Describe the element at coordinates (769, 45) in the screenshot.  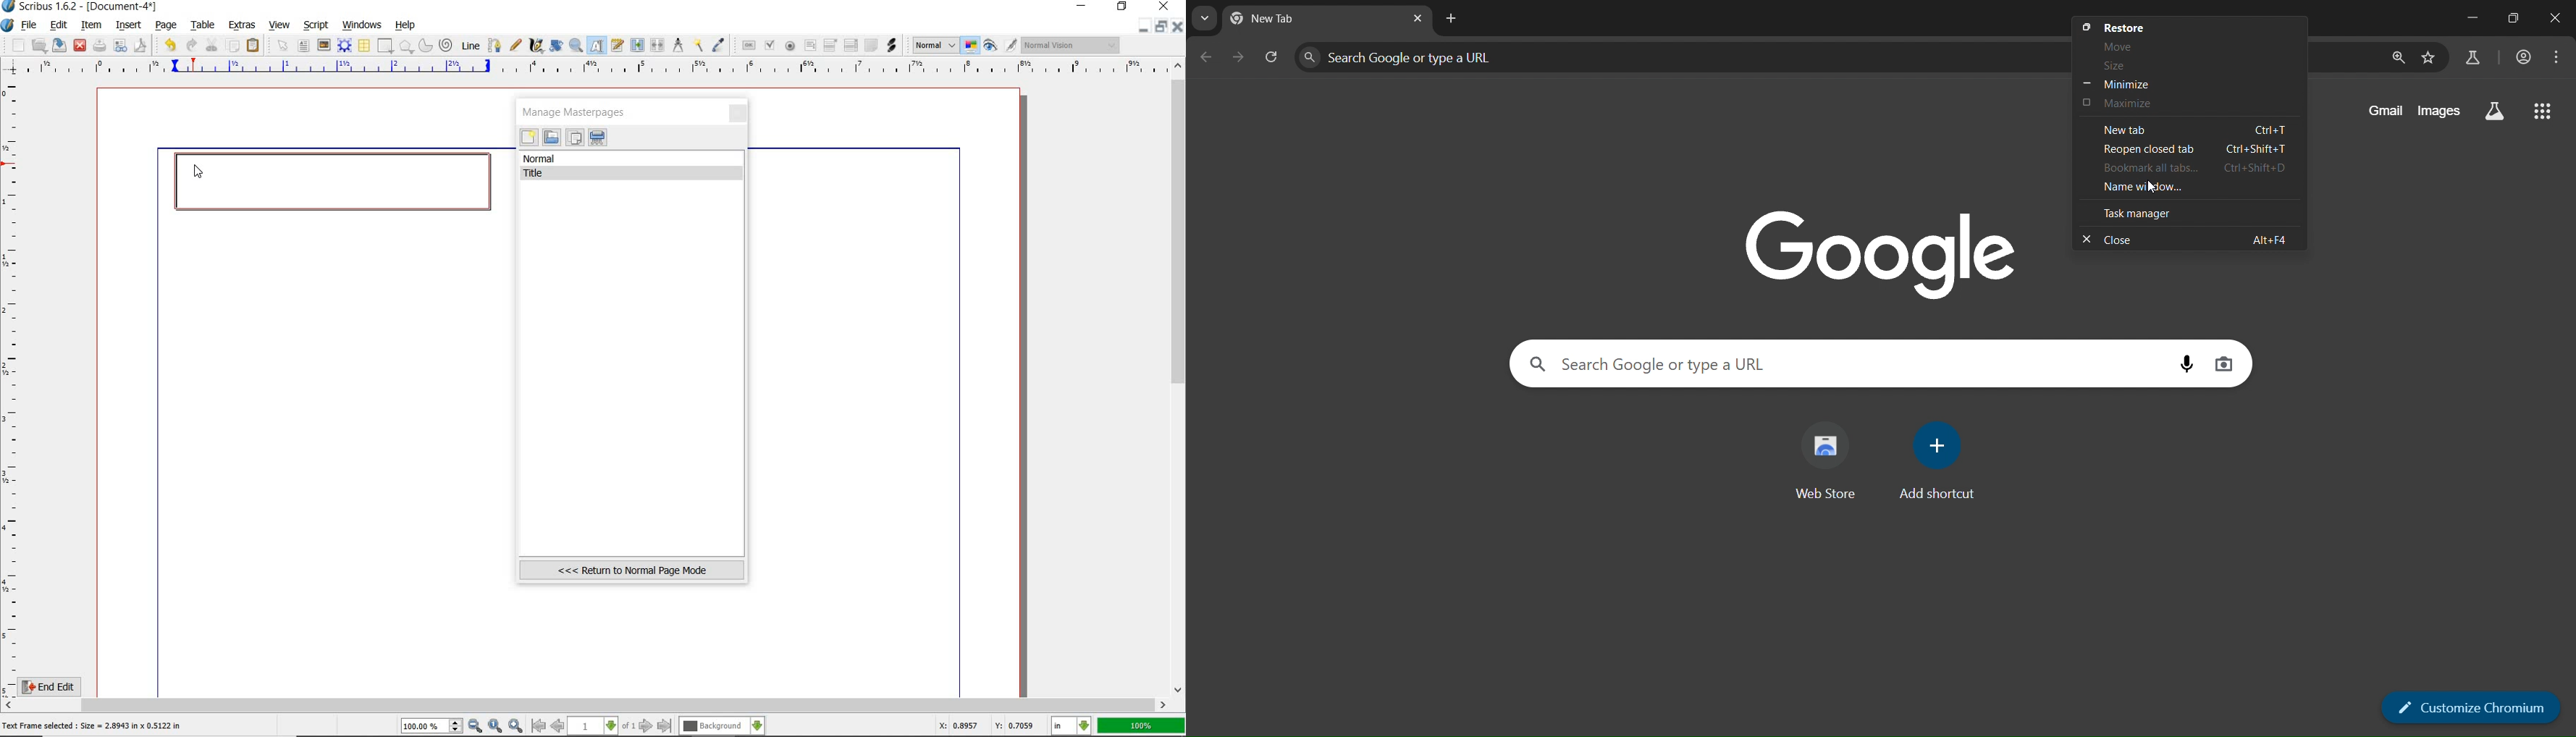
I see `pdf check box` at that location.